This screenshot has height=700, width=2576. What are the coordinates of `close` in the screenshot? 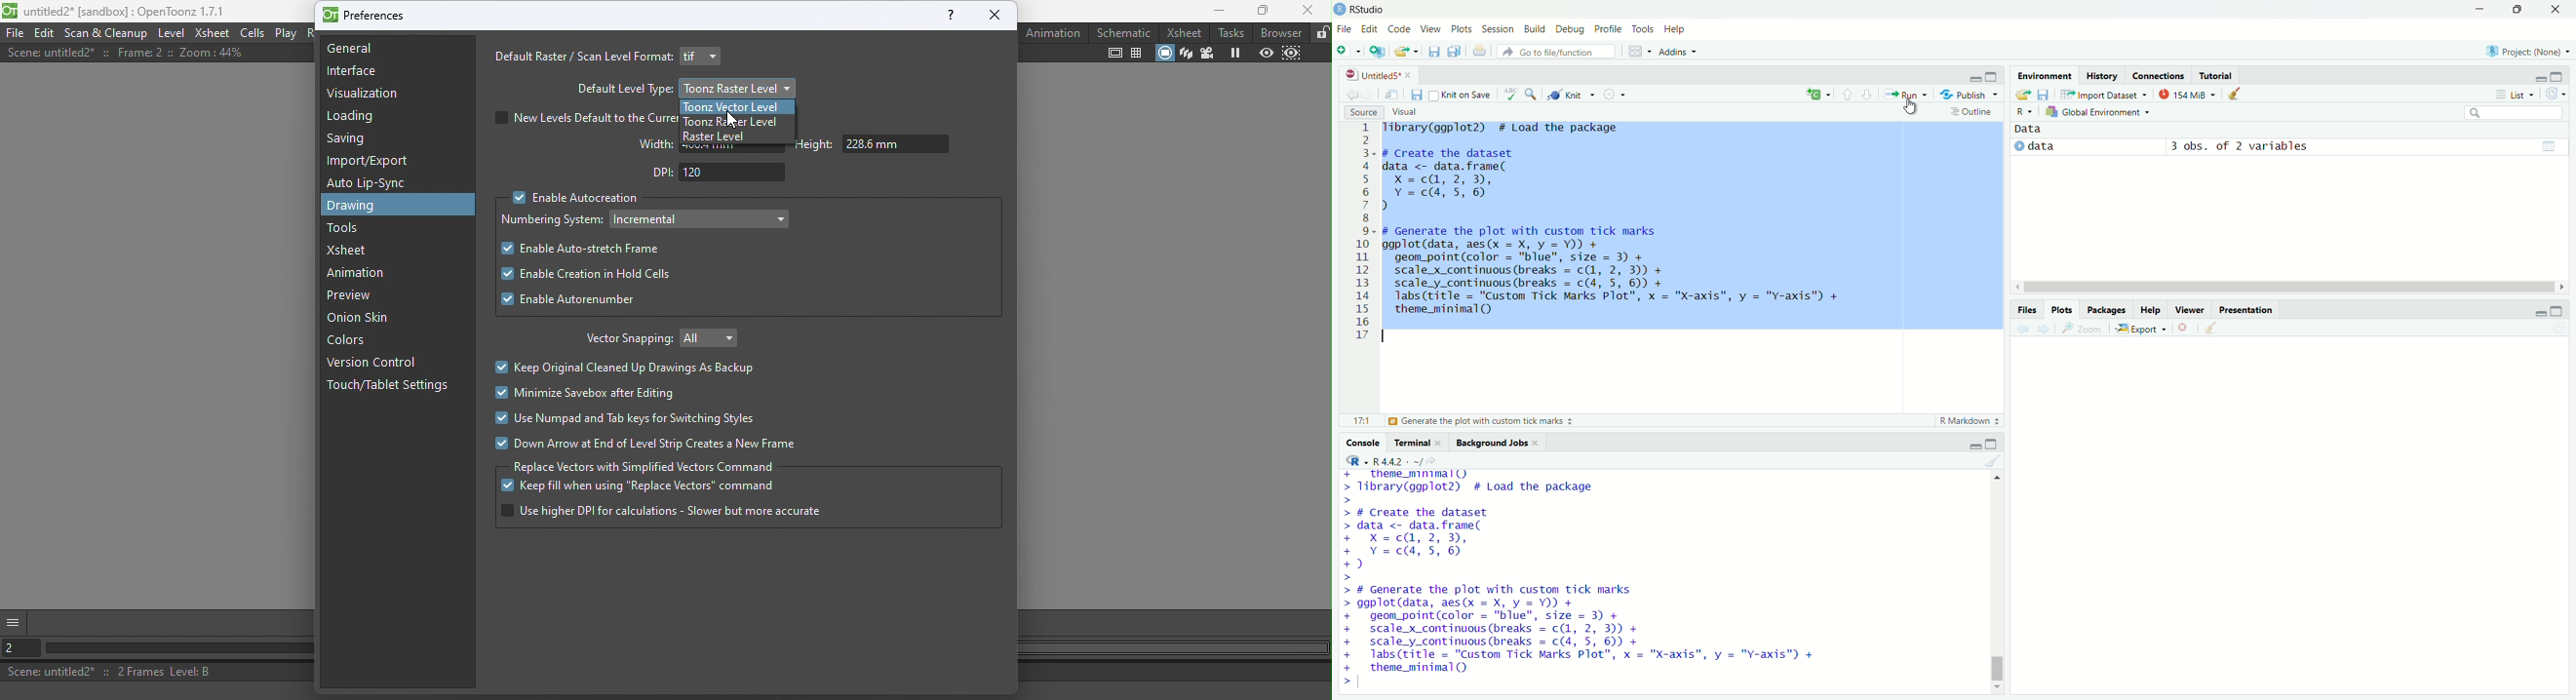 It's located at (1412, 73).